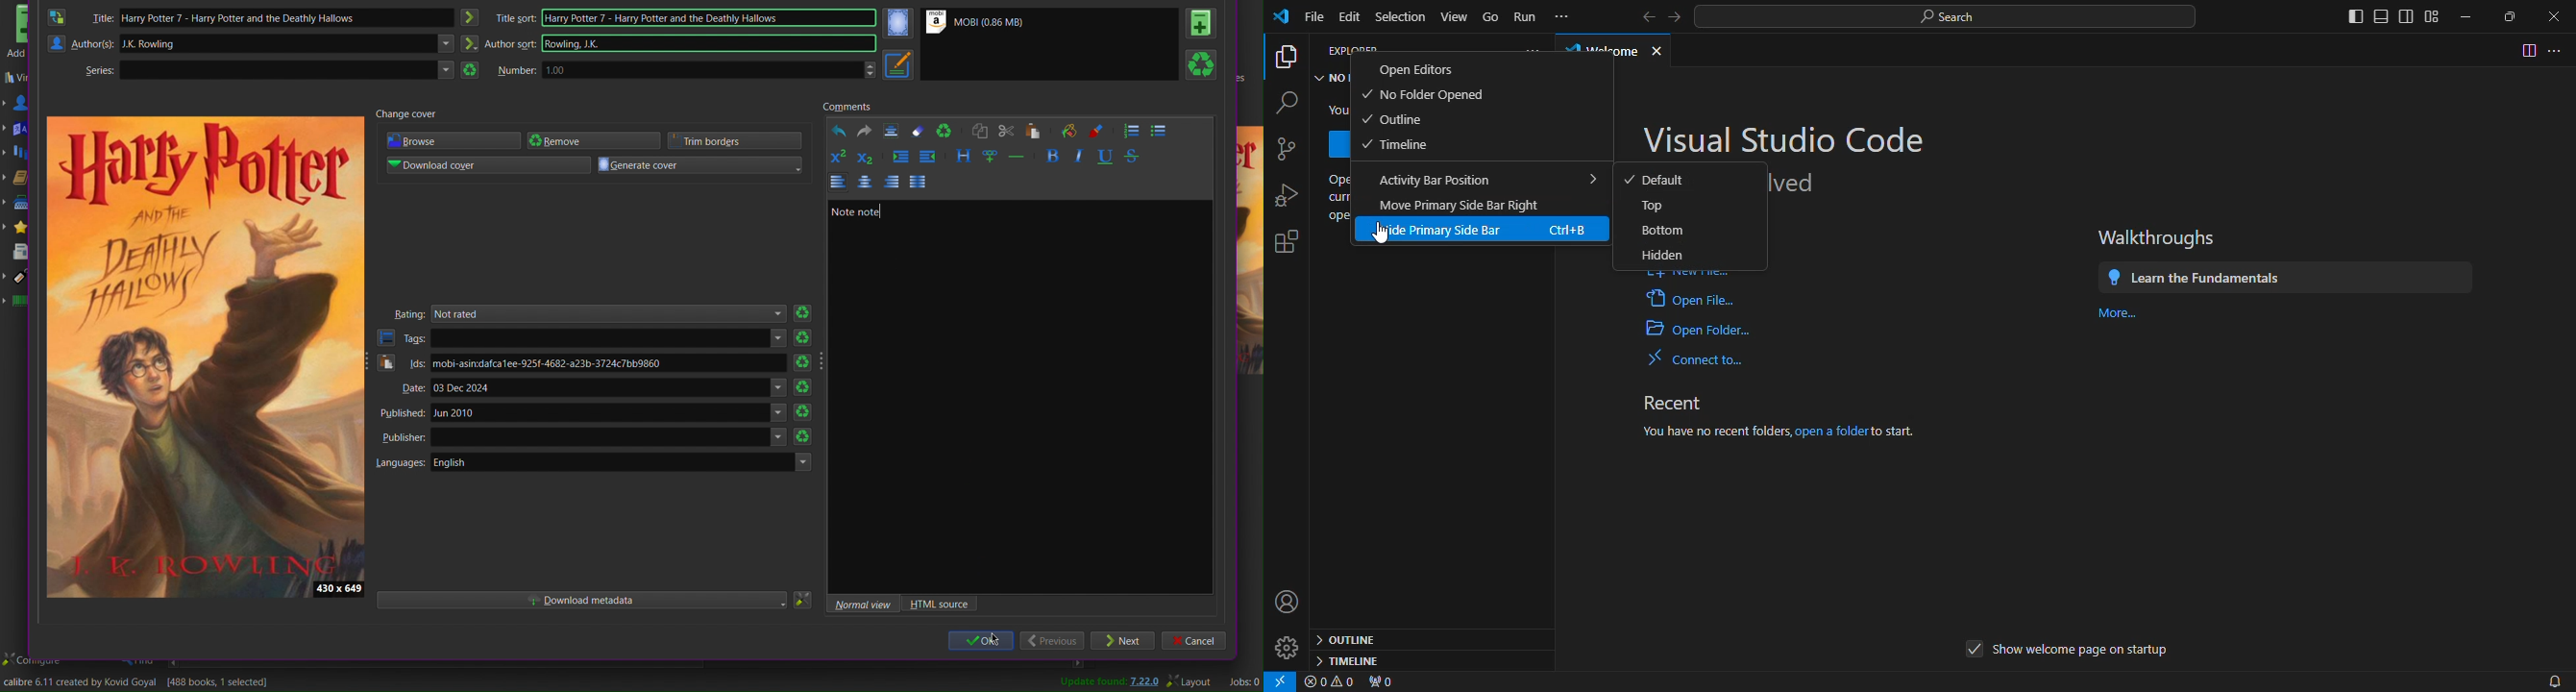 The image size is (2576, 700). I want to click on Languages, so click(401, 463).